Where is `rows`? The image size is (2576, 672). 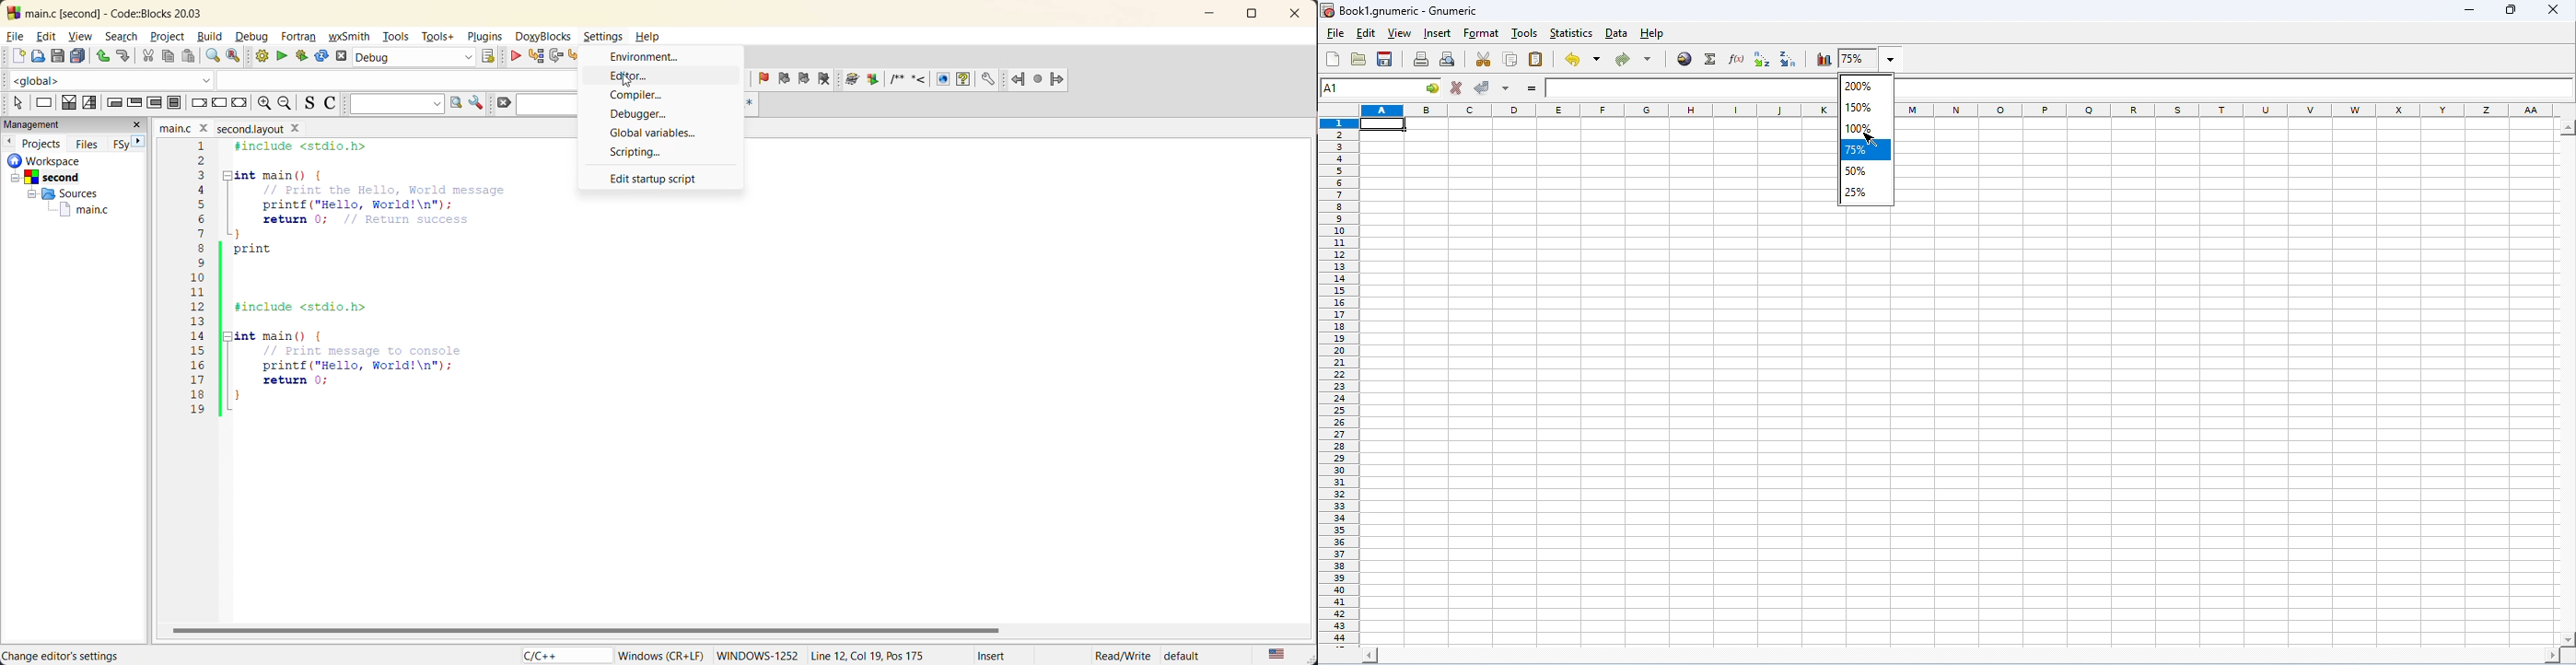
rows is located at coordinates (1598, 111).